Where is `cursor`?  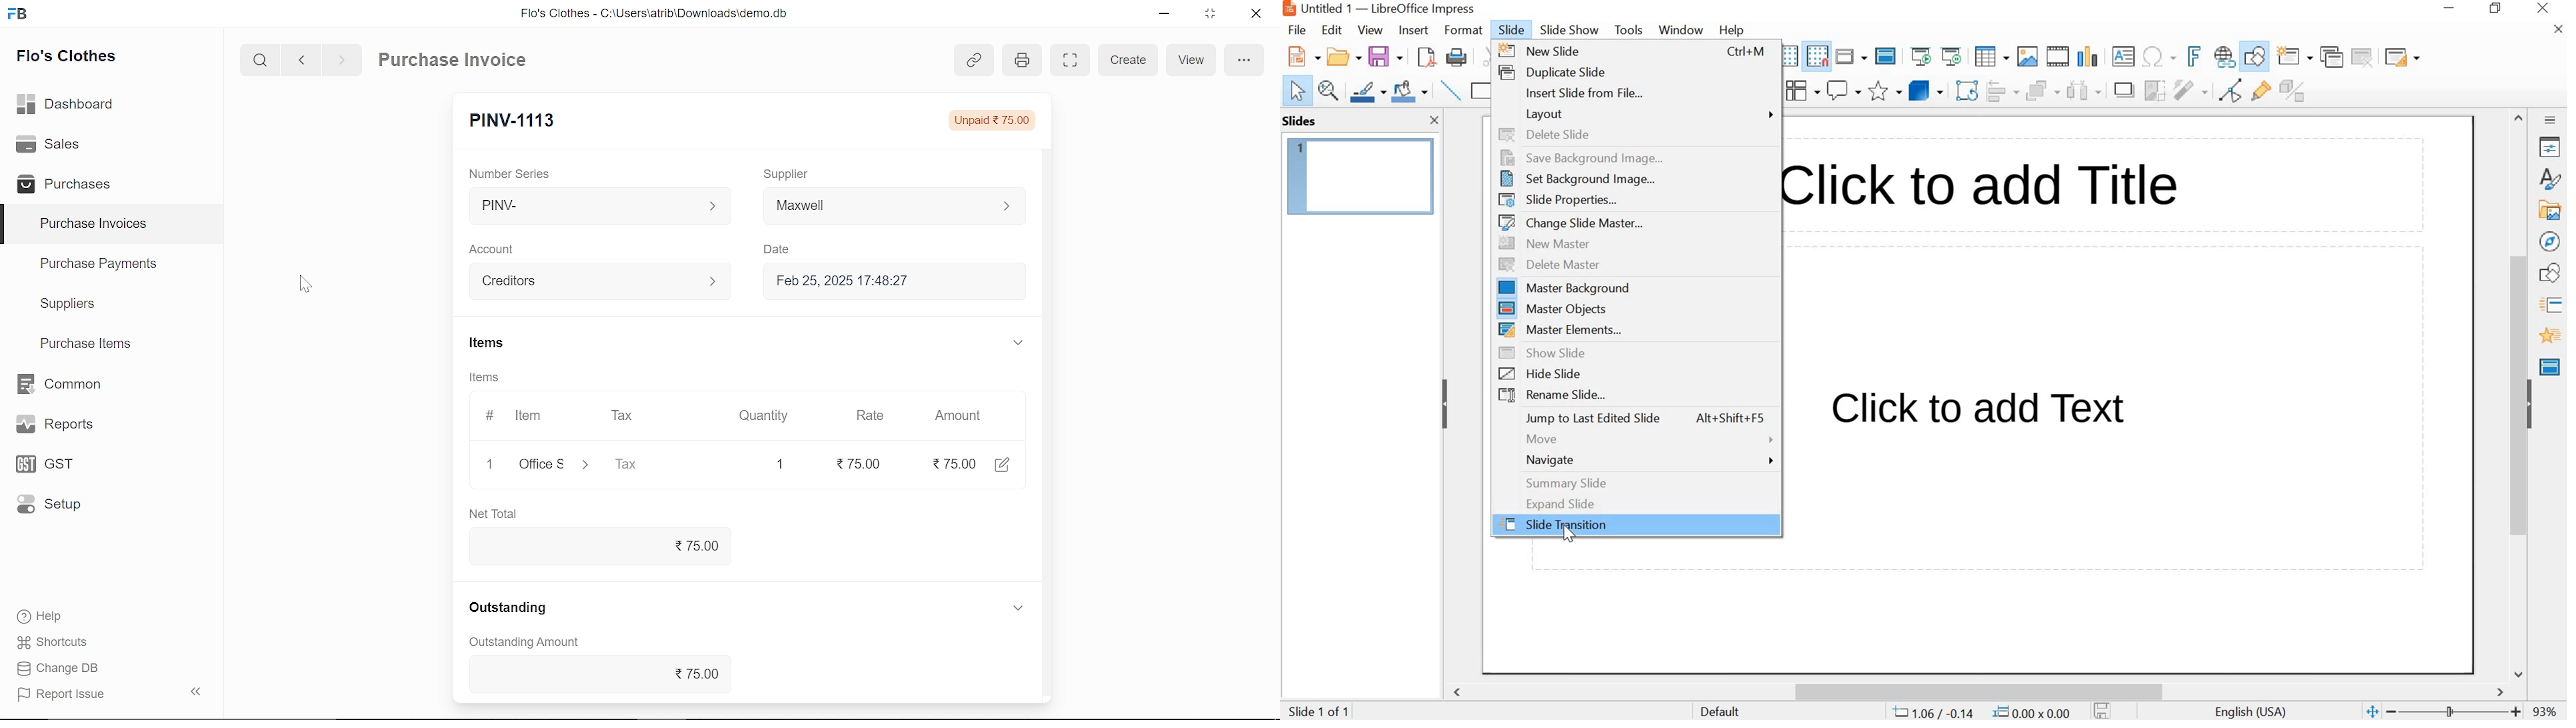 cursor is located at coordinates (305, 287).